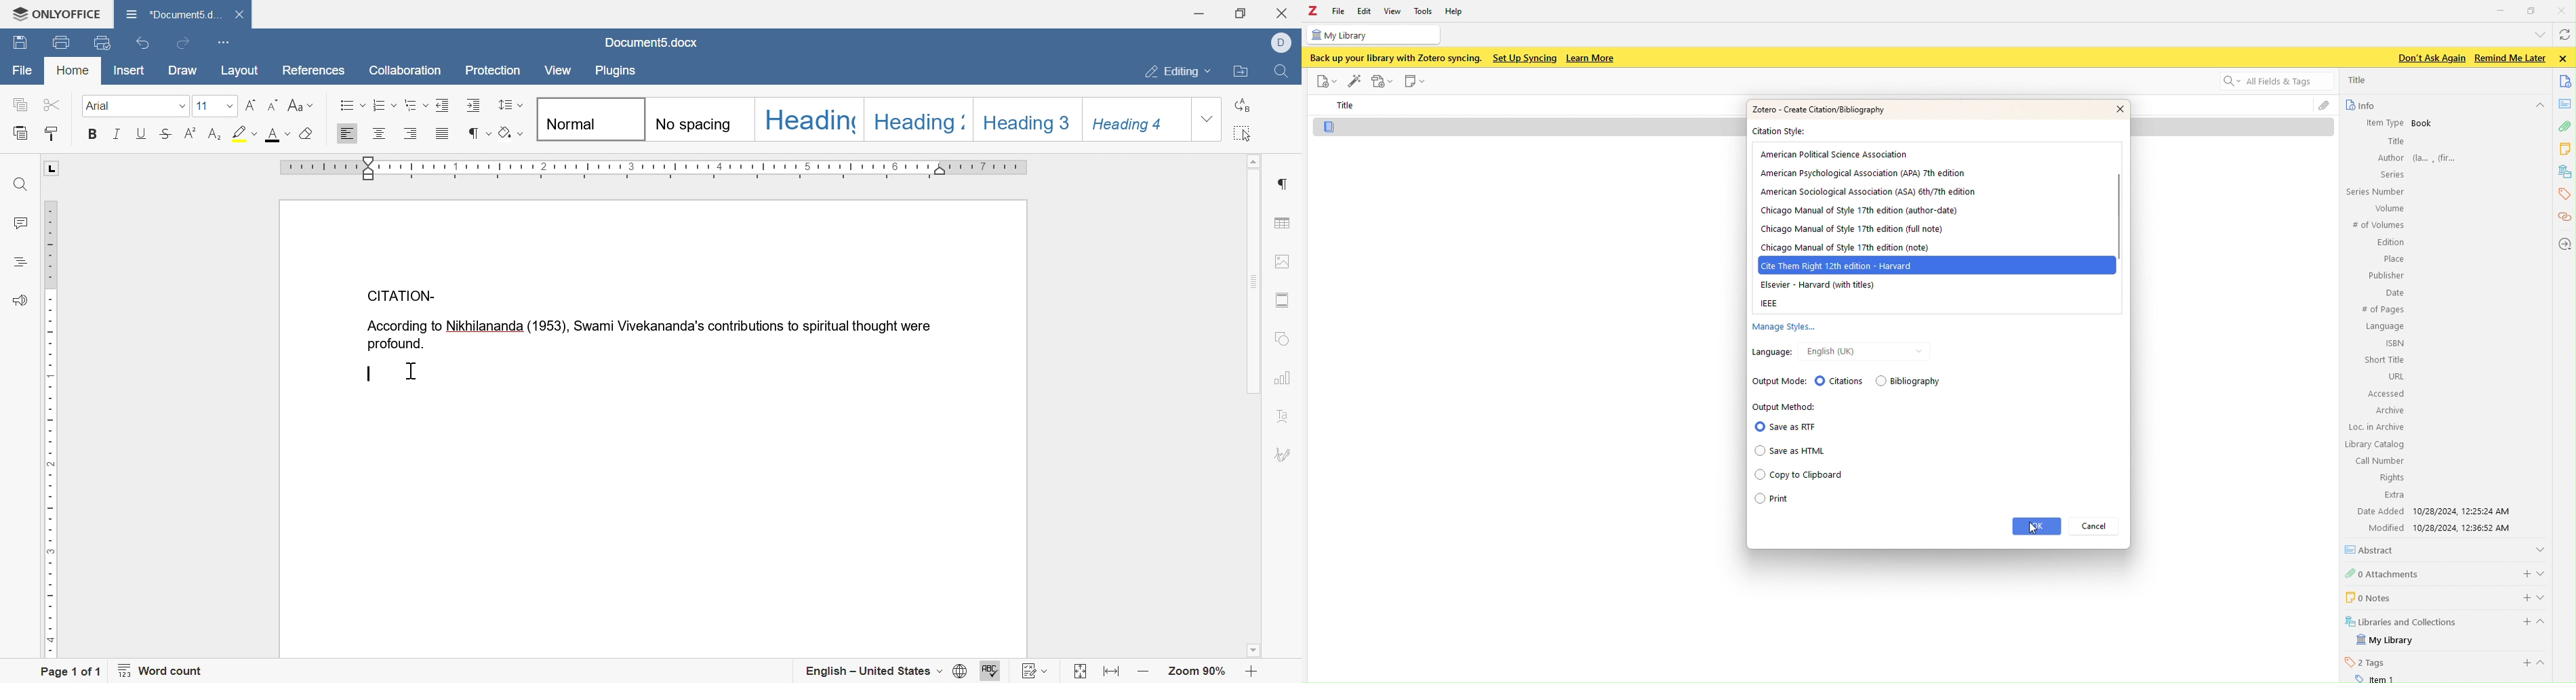 Image resolution: width=2576 pixels, height=700 pixels. What do you see at coordinates (2566, 58) in the screenshot?
I see `close` at bounding box center [2566, 58].